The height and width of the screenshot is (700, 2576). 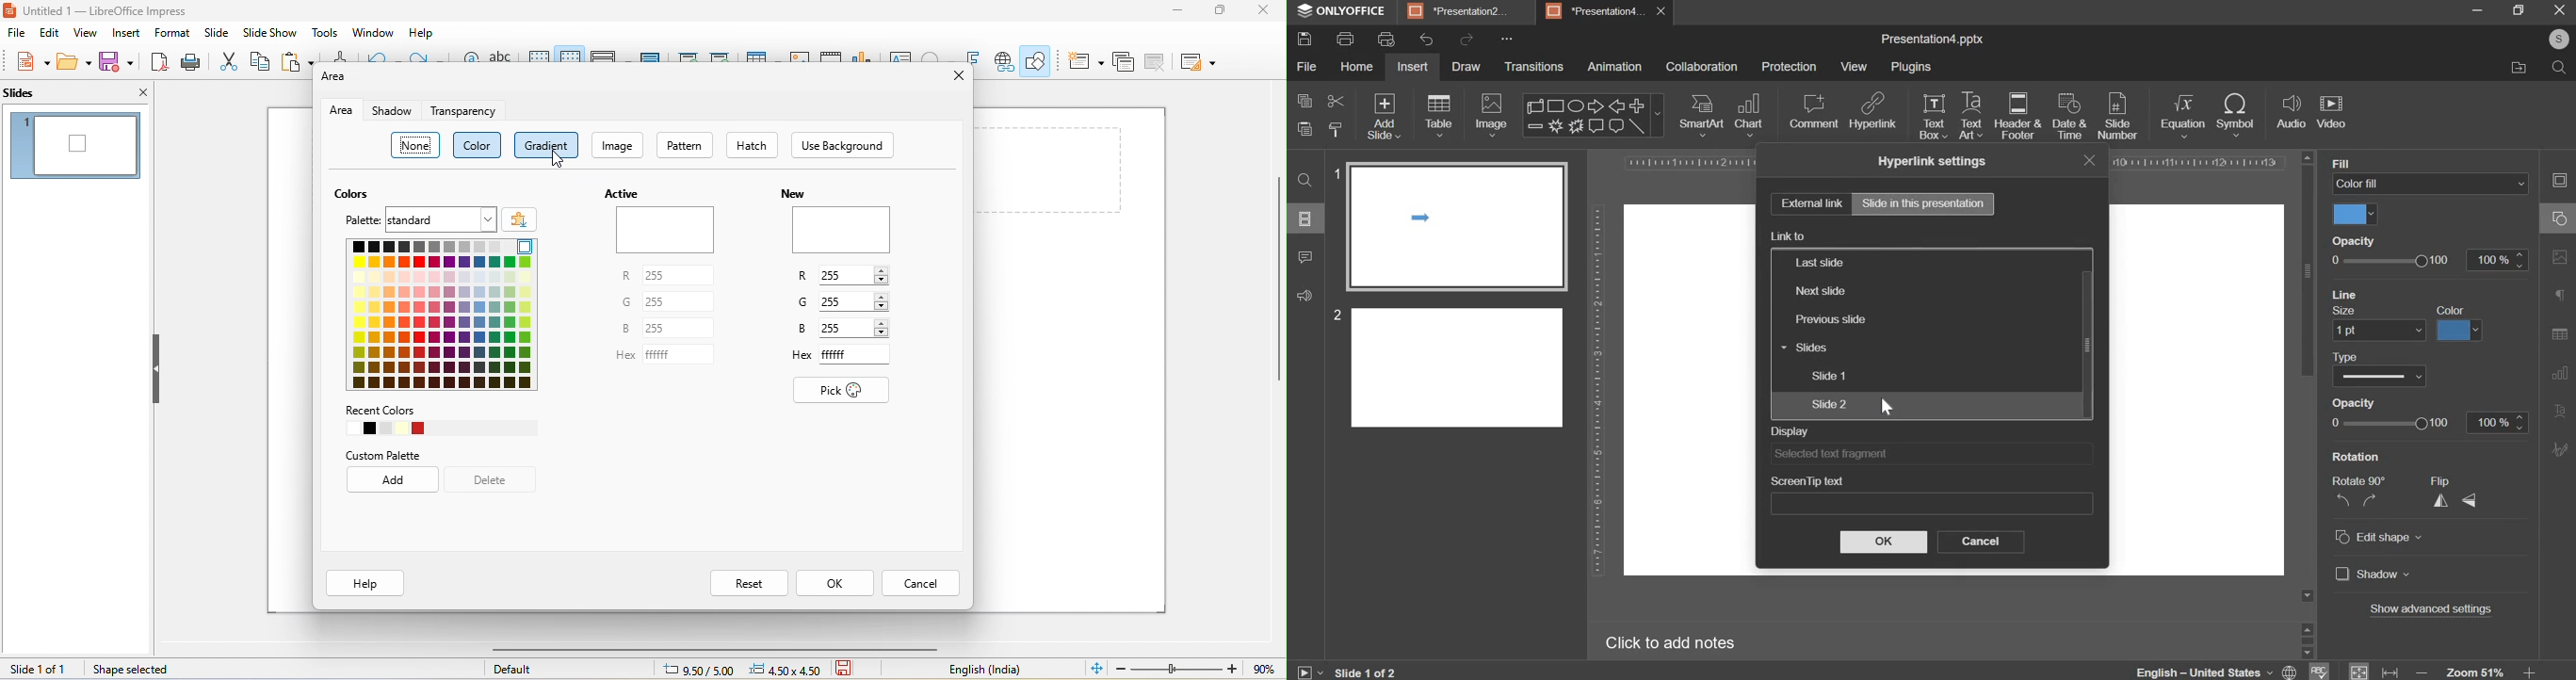 What do you see at coordinates (34, 63) in the screenshot?
I see `new` at bounding box center [34, 63].